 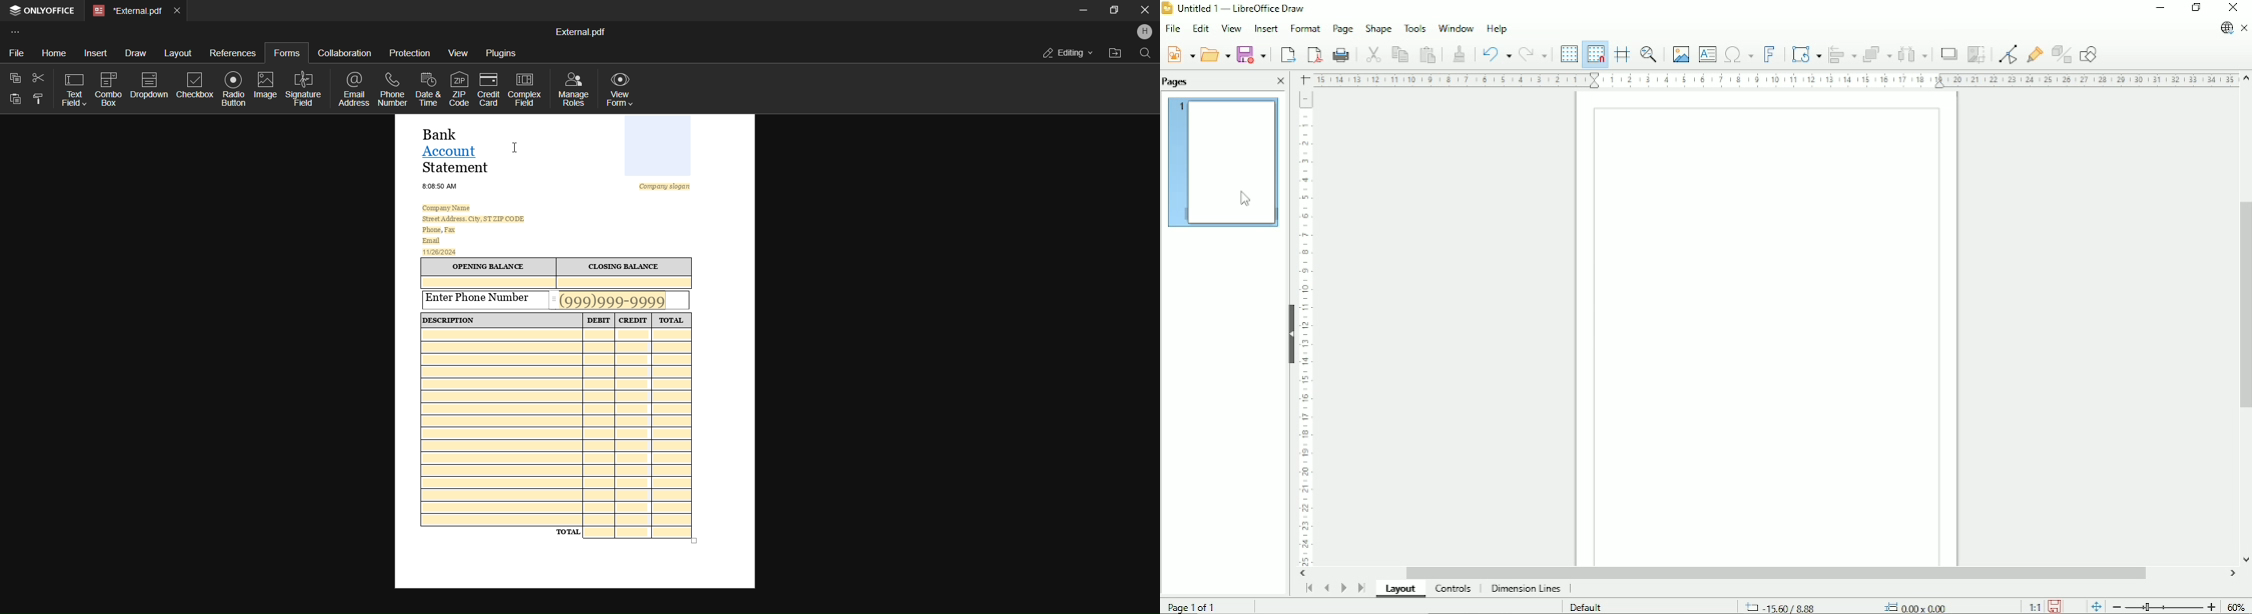 What do you see at coordinates (1459, 52) in the screenshot?
I see `Clone formatting` at bounding box center [1459, 52].